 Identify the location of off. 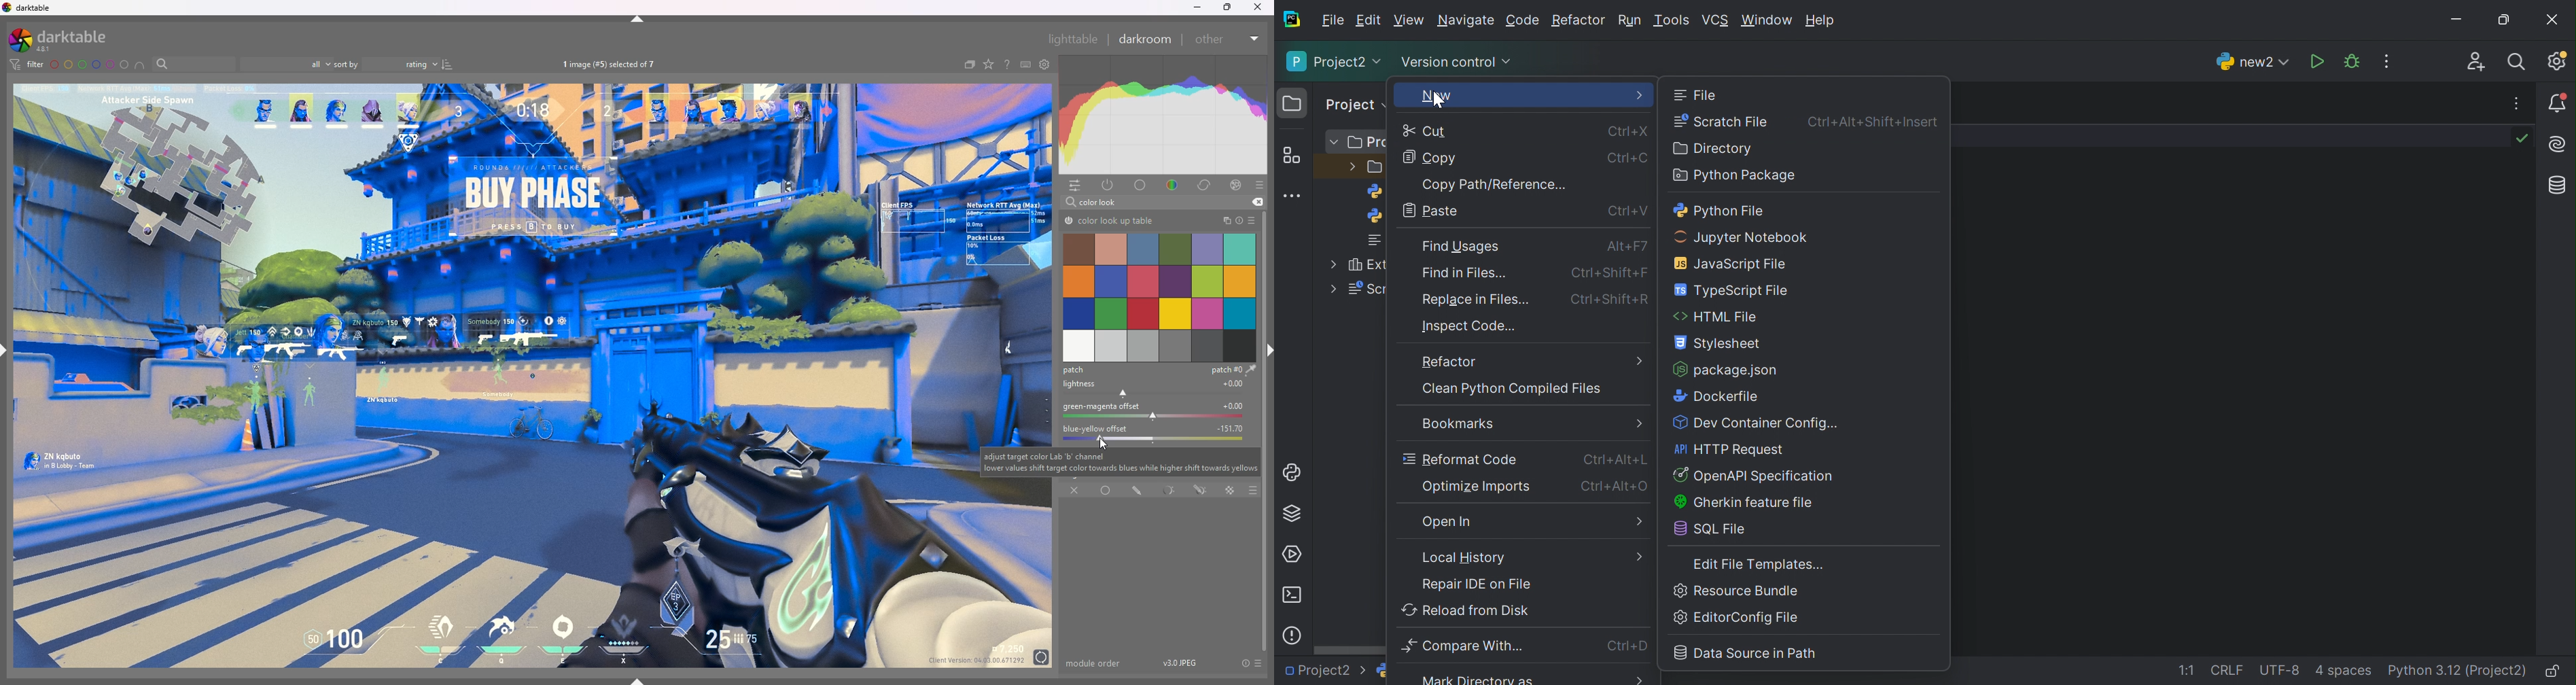
(1075, 491).